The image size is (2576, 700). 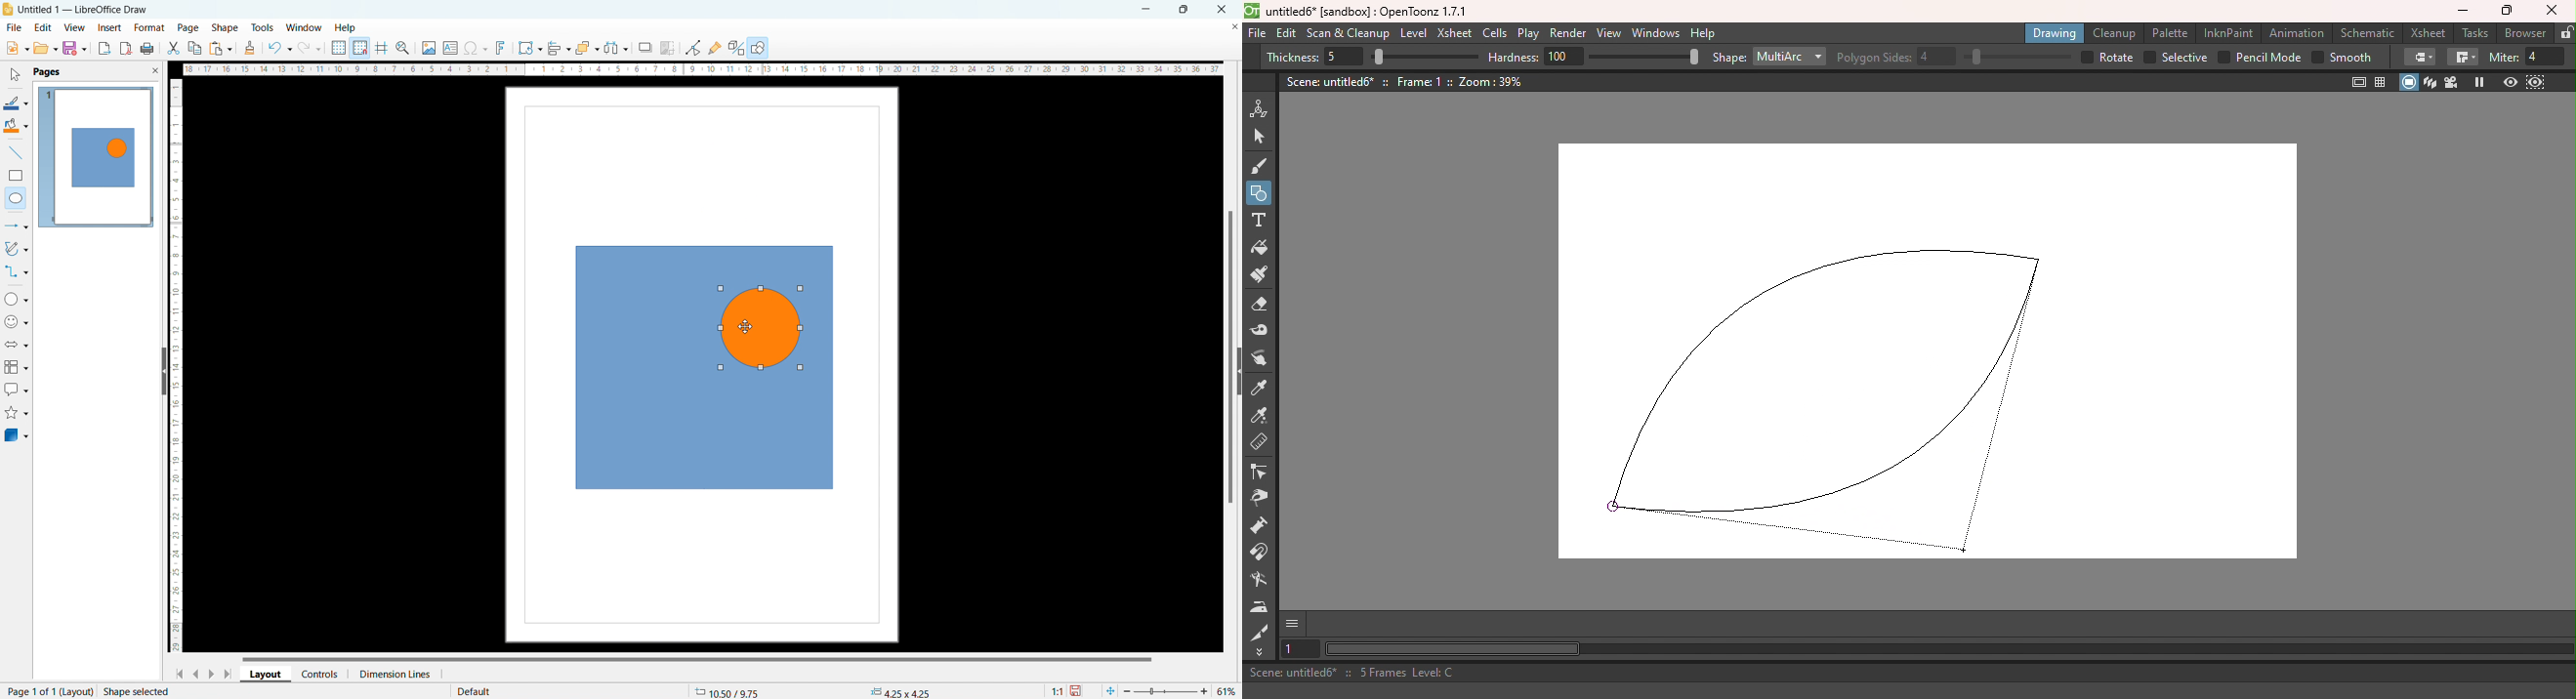 What do you see at coordinates (1145, 8) in the screenshot?
I see `minimize` at bounding box center [1145, 8].